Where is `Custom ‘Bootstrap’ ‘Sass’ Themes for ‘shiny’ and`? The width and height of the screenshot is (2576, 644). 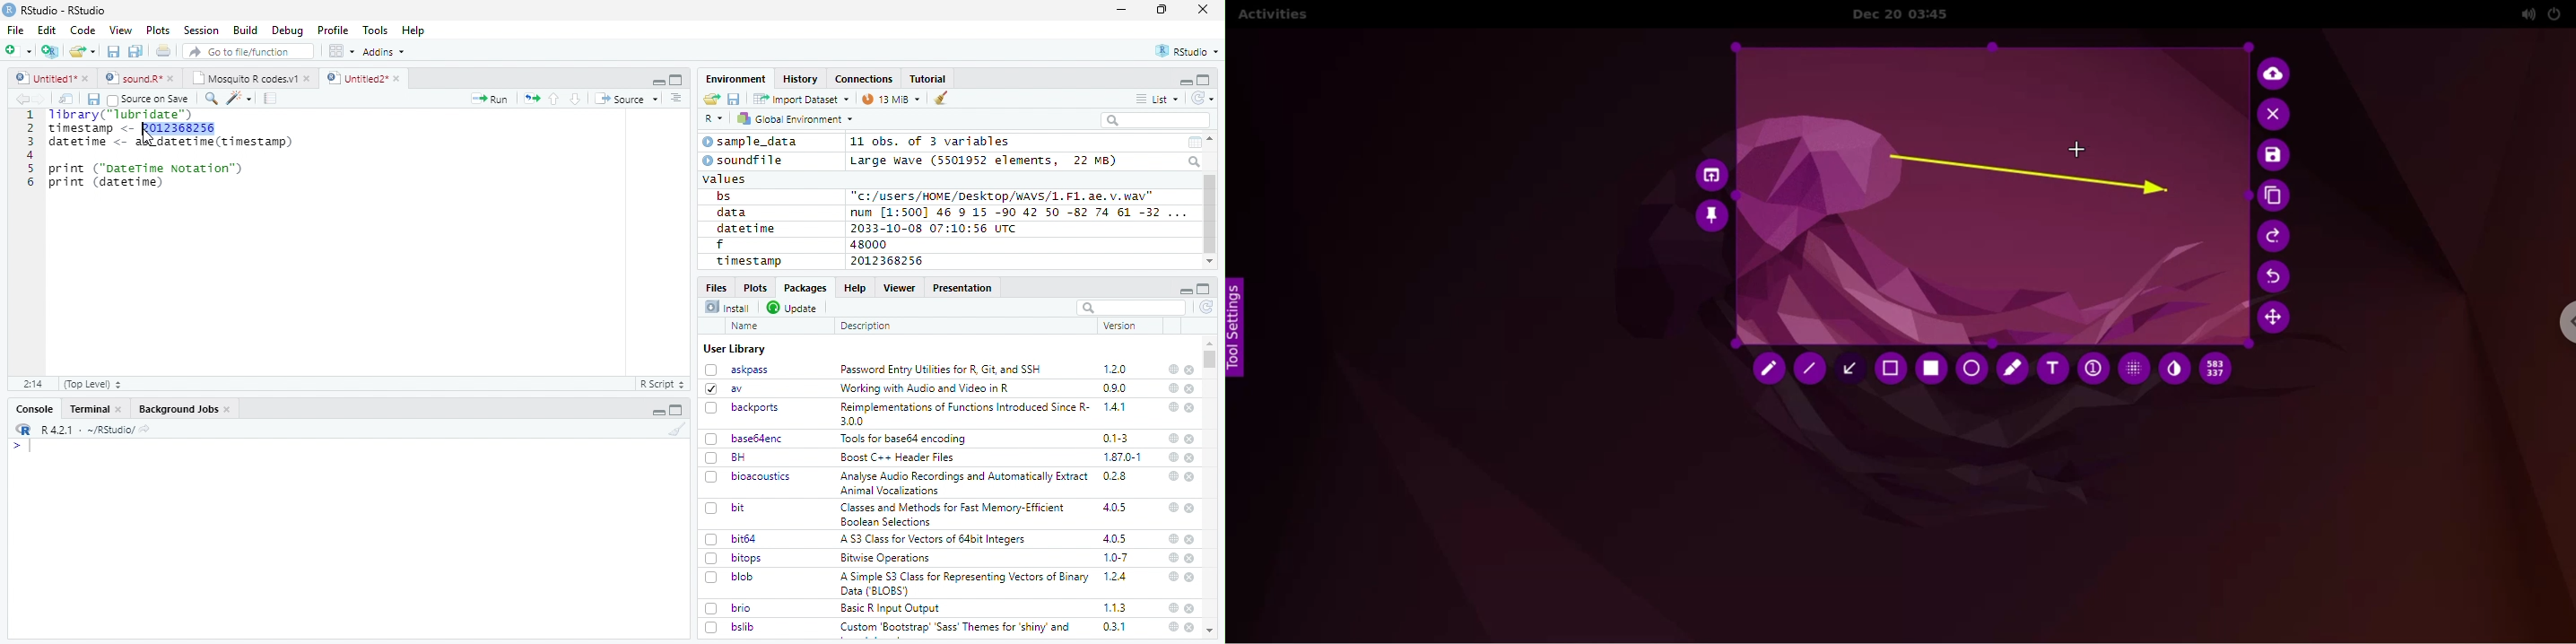 Custom ‘Bootstrap’ ‘Sass’ Themes for ‘shiny’ and is located at coordinates (955, 630).